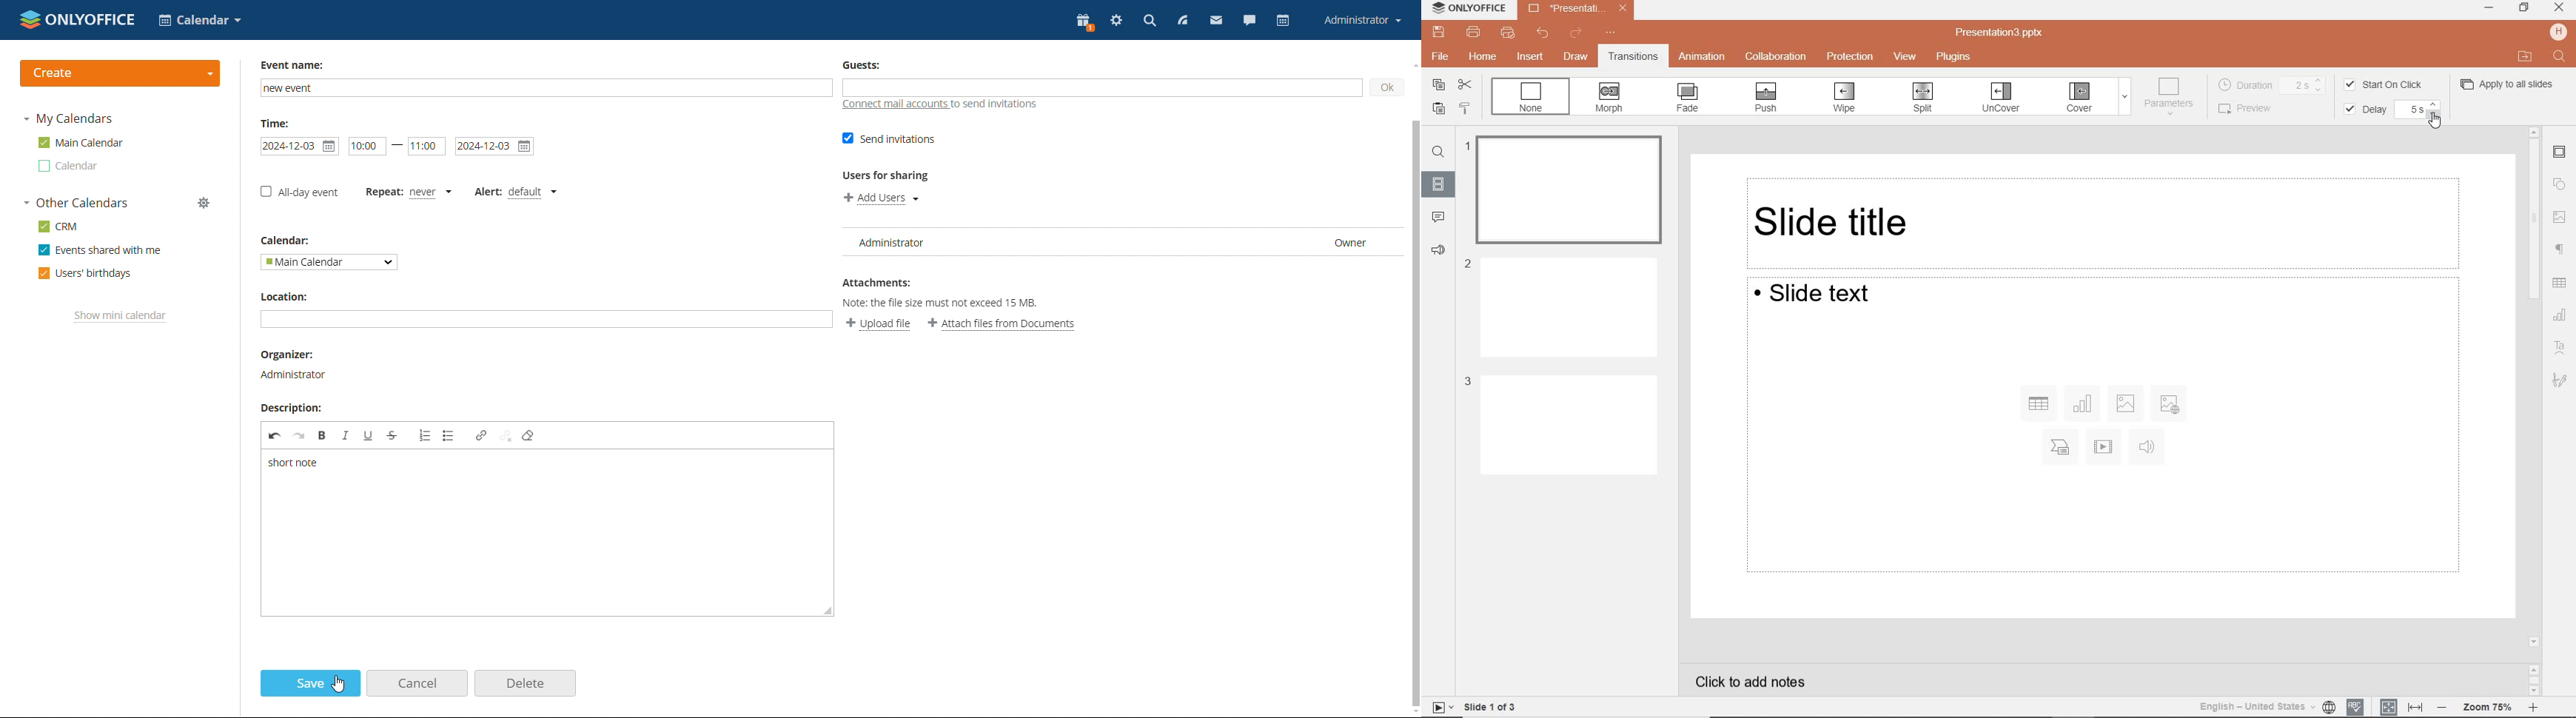 This screenshot has height=728, width=2576. I want to click on SPLIT, so click(1921, 98).